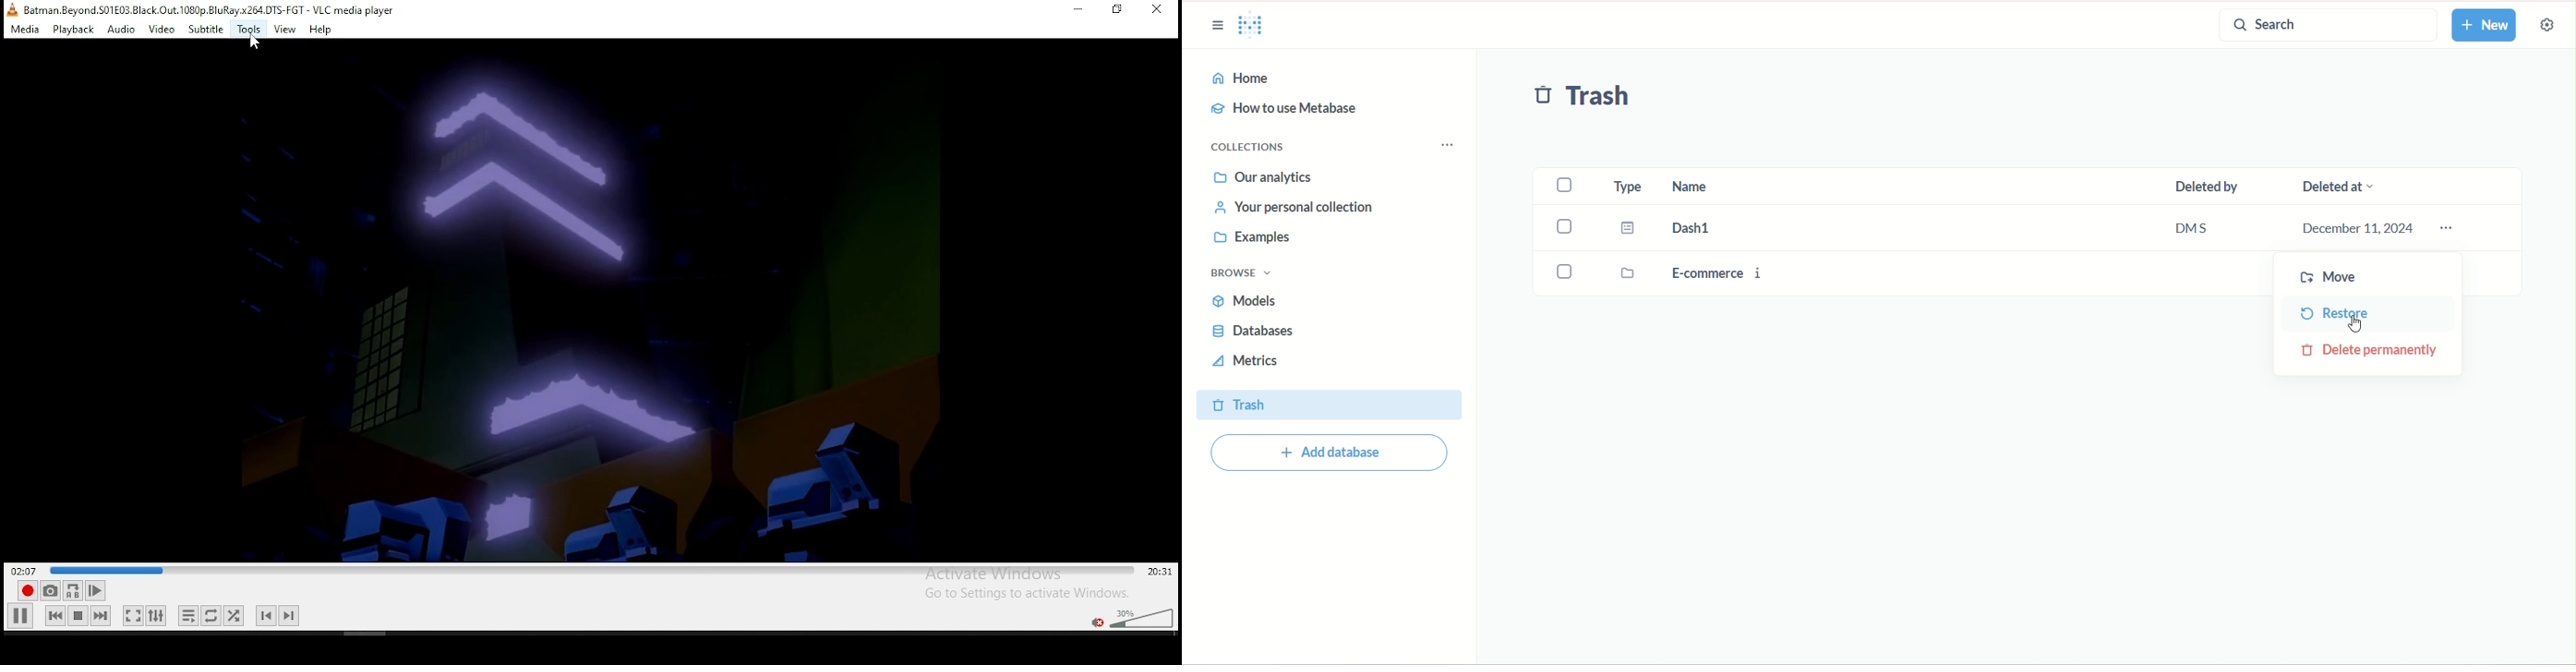  I want to click on play/pause, so click(19, 616).